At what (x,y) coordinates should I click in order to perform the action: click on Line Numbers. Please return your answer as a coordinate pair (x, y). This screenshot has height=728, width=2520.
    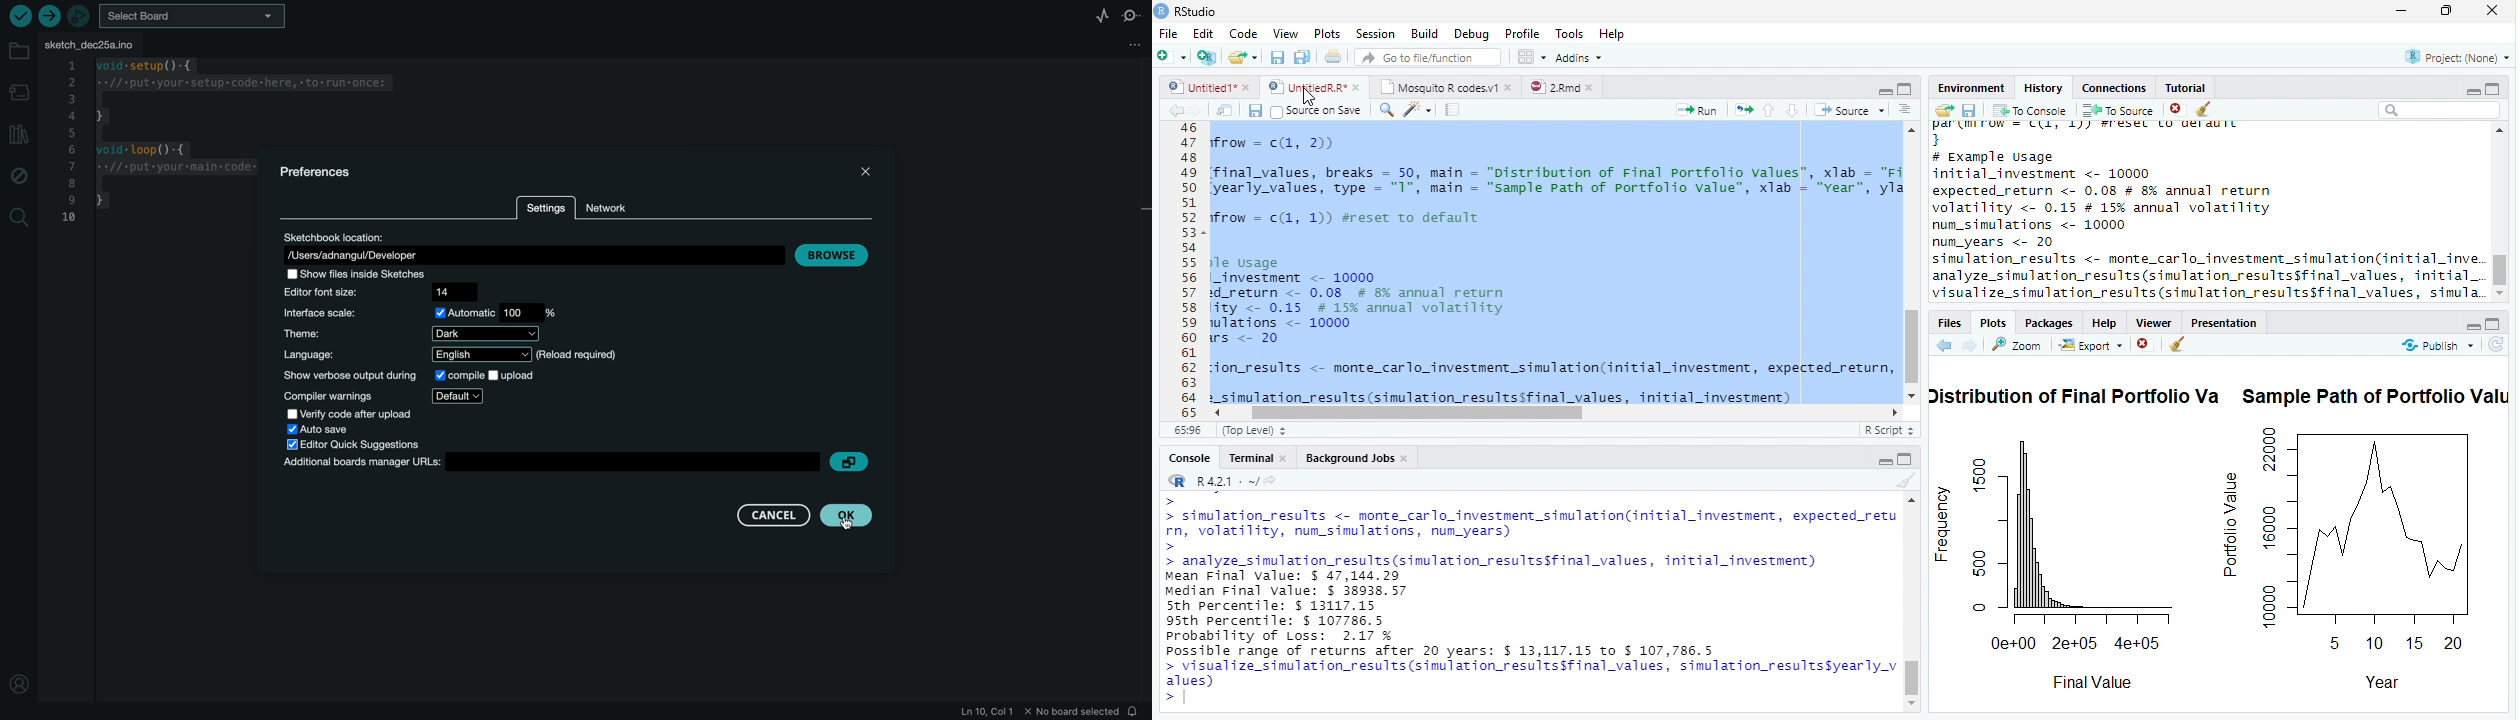
    Looking at the image, I should click on (1187, 270).